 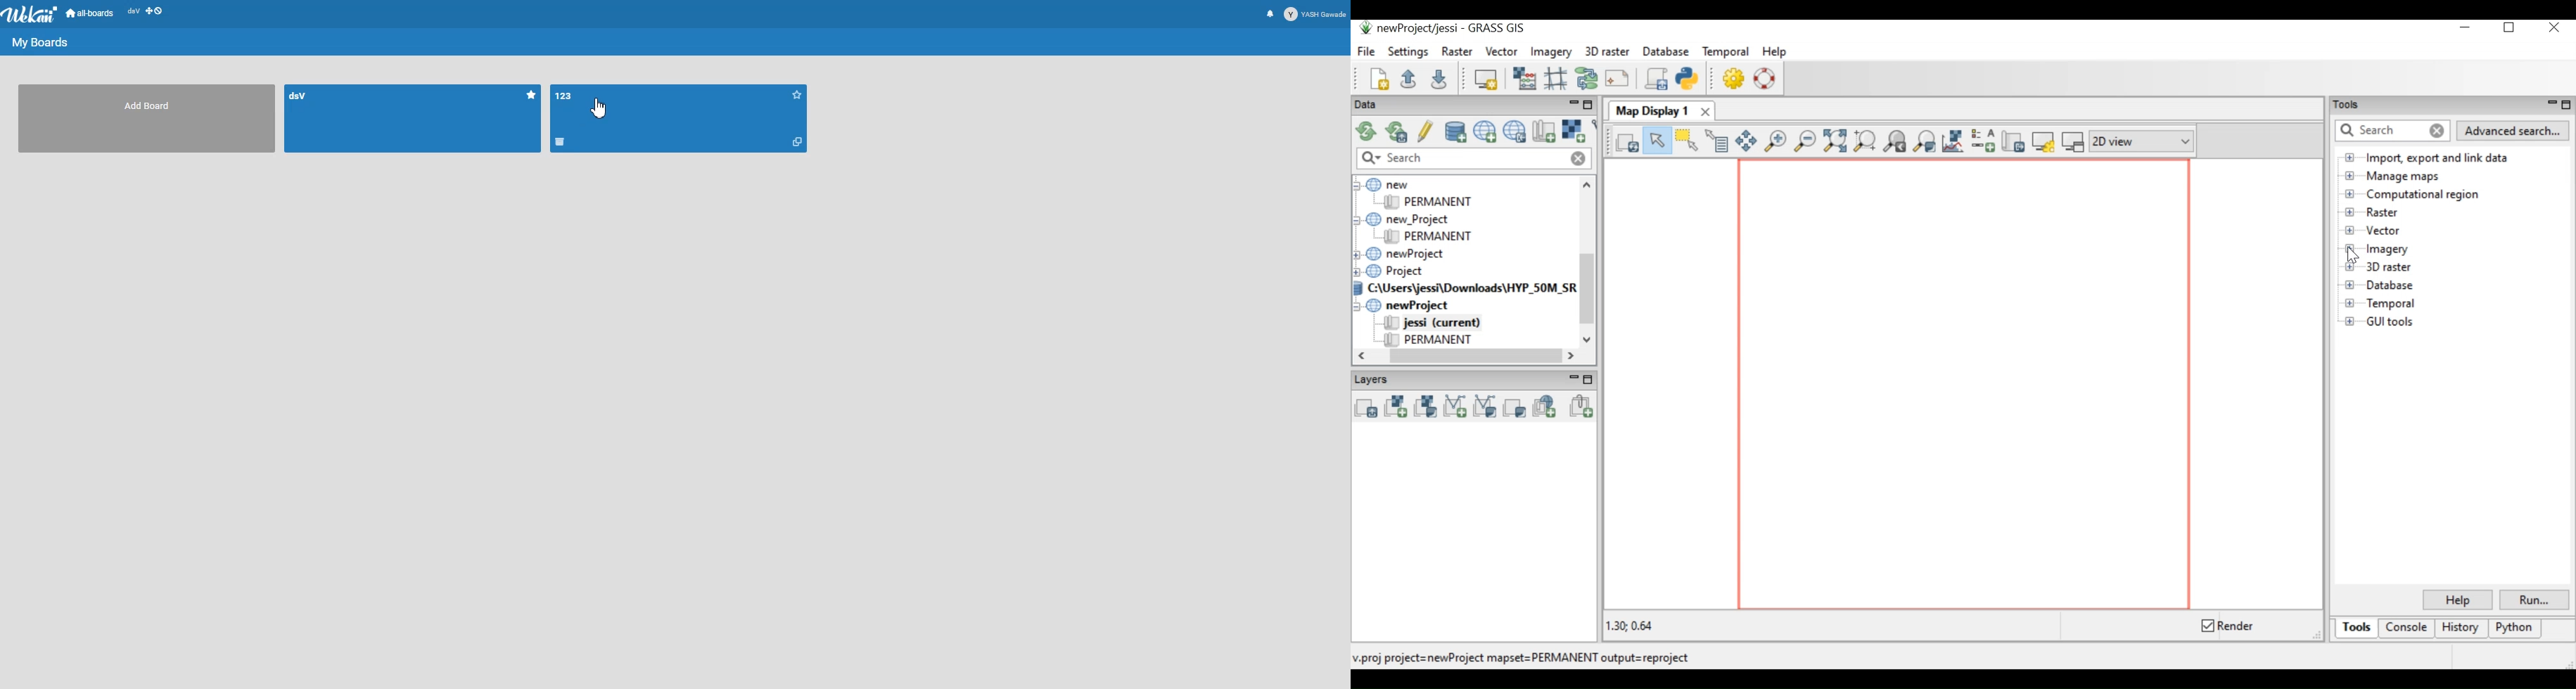 What do you see at coordinates (1437, 341) in the screenshot?
I see `PERMANENT` at bounding box center [1437, 341].